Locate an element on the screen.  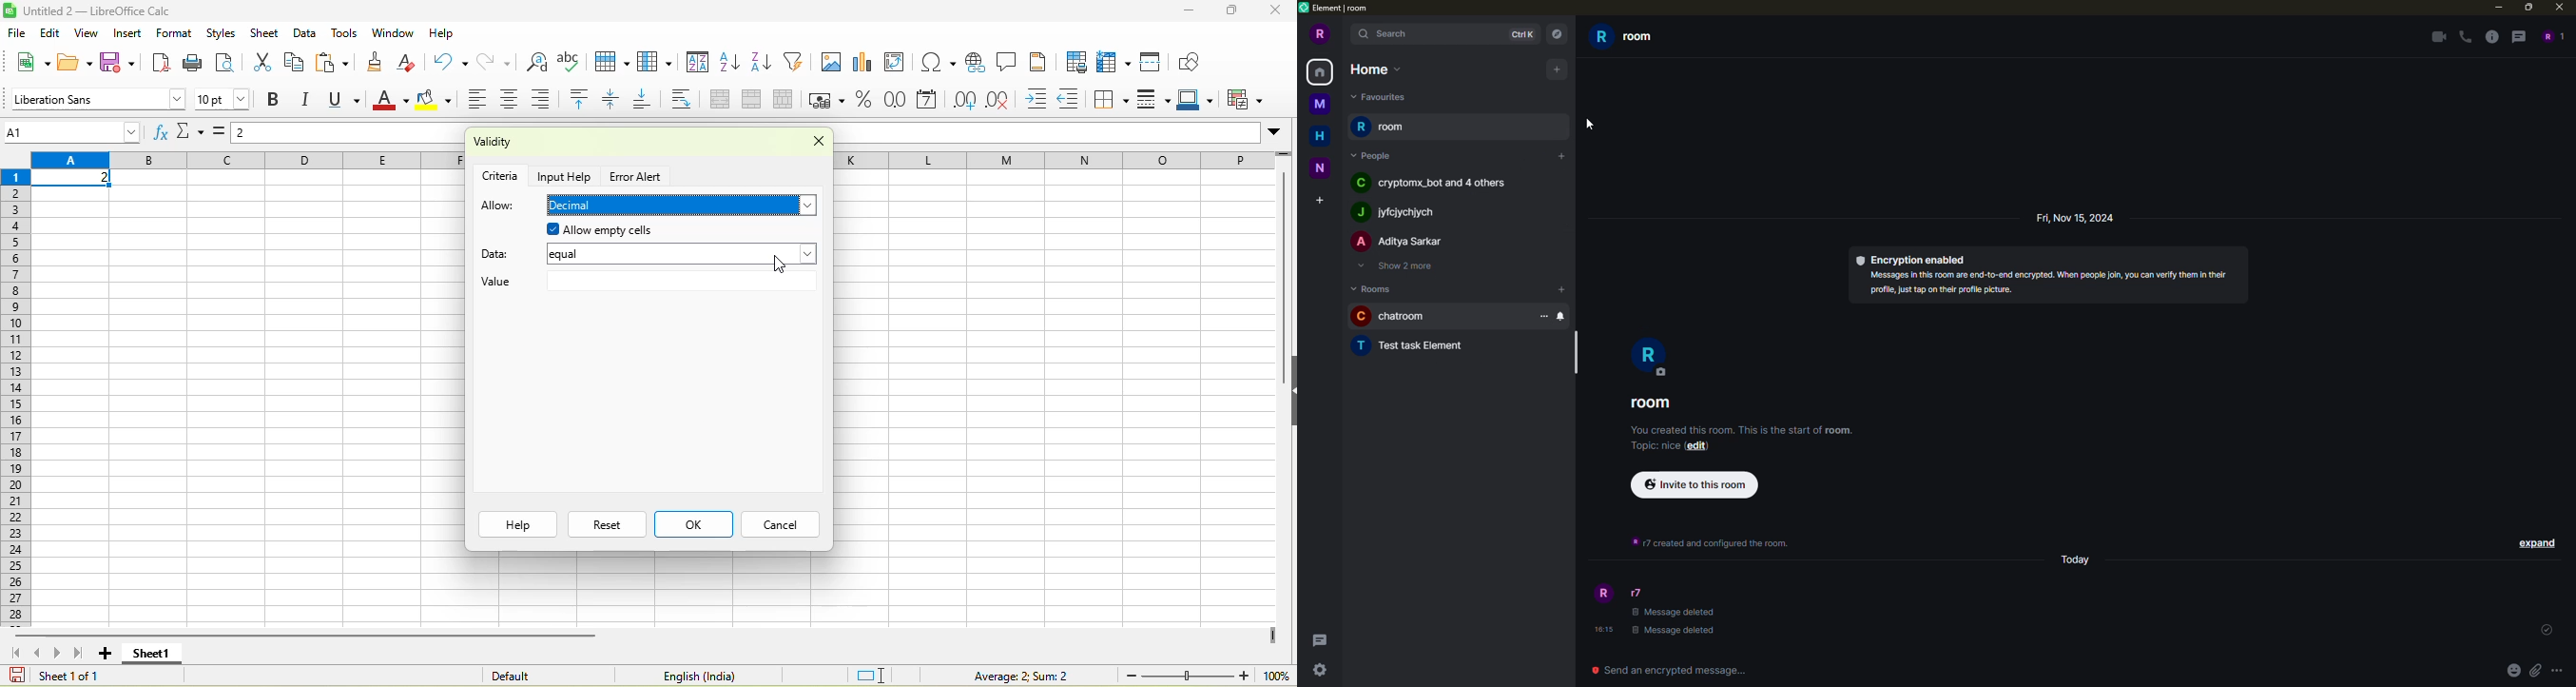
validity is located at coordinates (544, 144).